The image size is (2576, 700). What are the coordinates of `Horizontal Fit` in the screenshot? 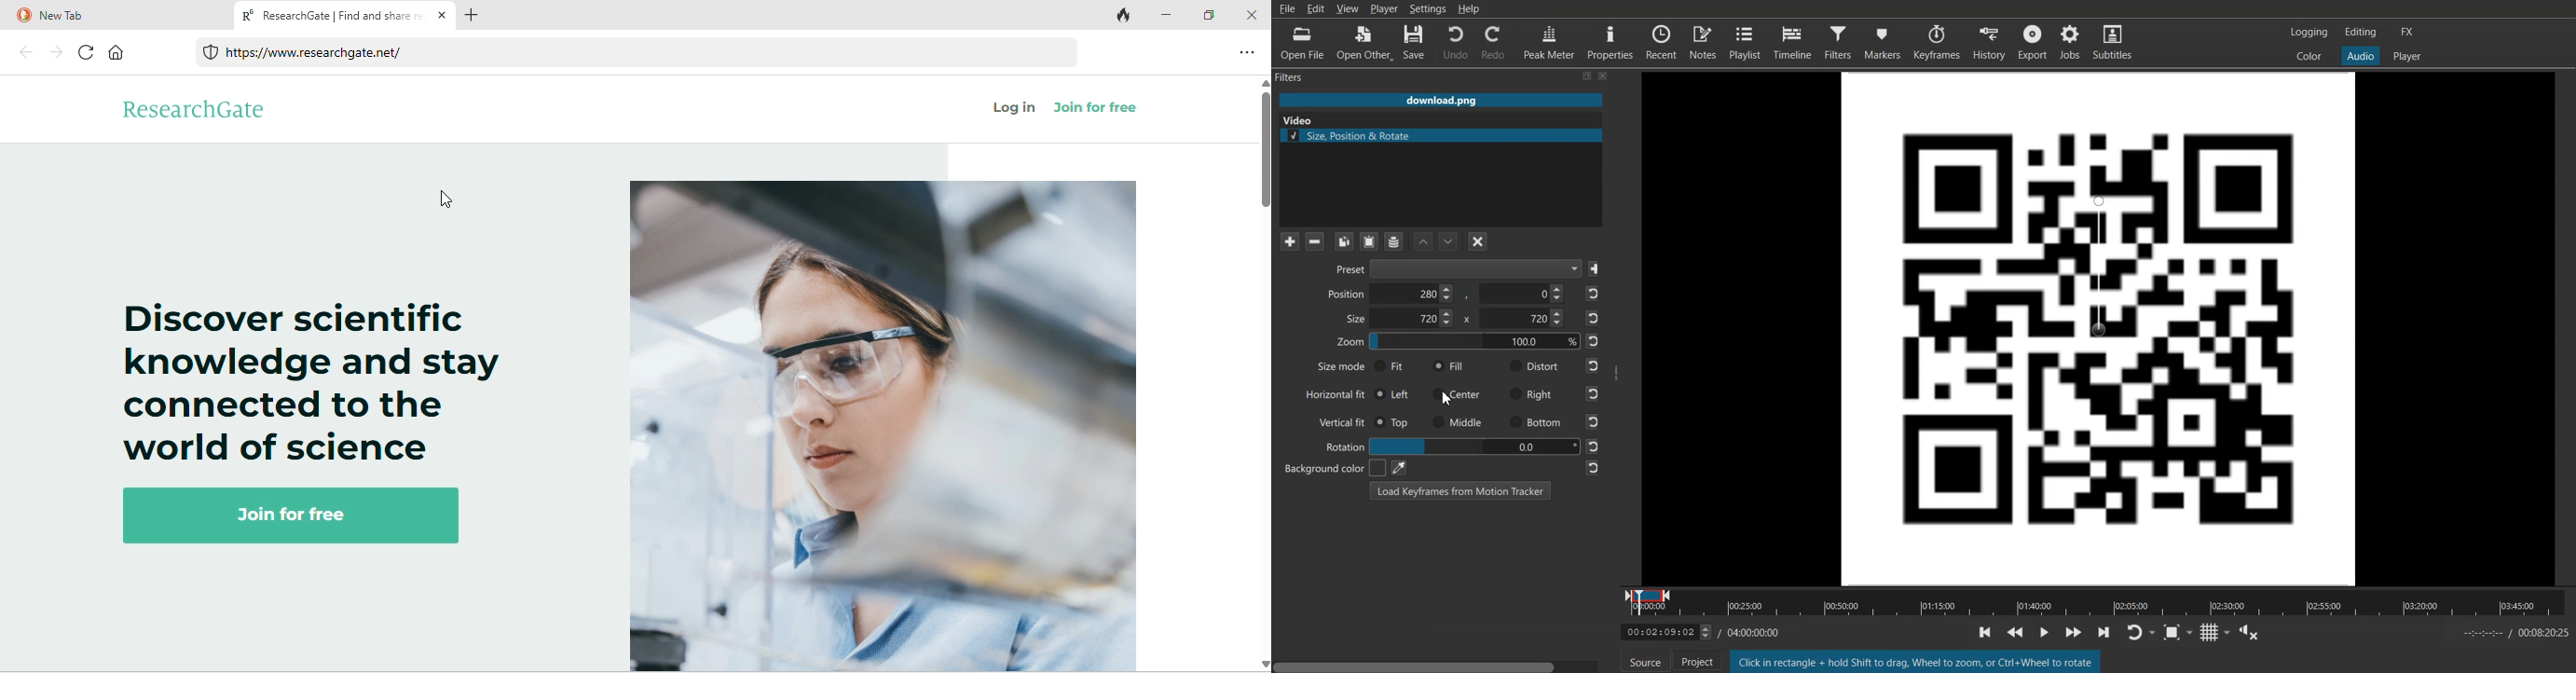 It's located at (1335, 395).